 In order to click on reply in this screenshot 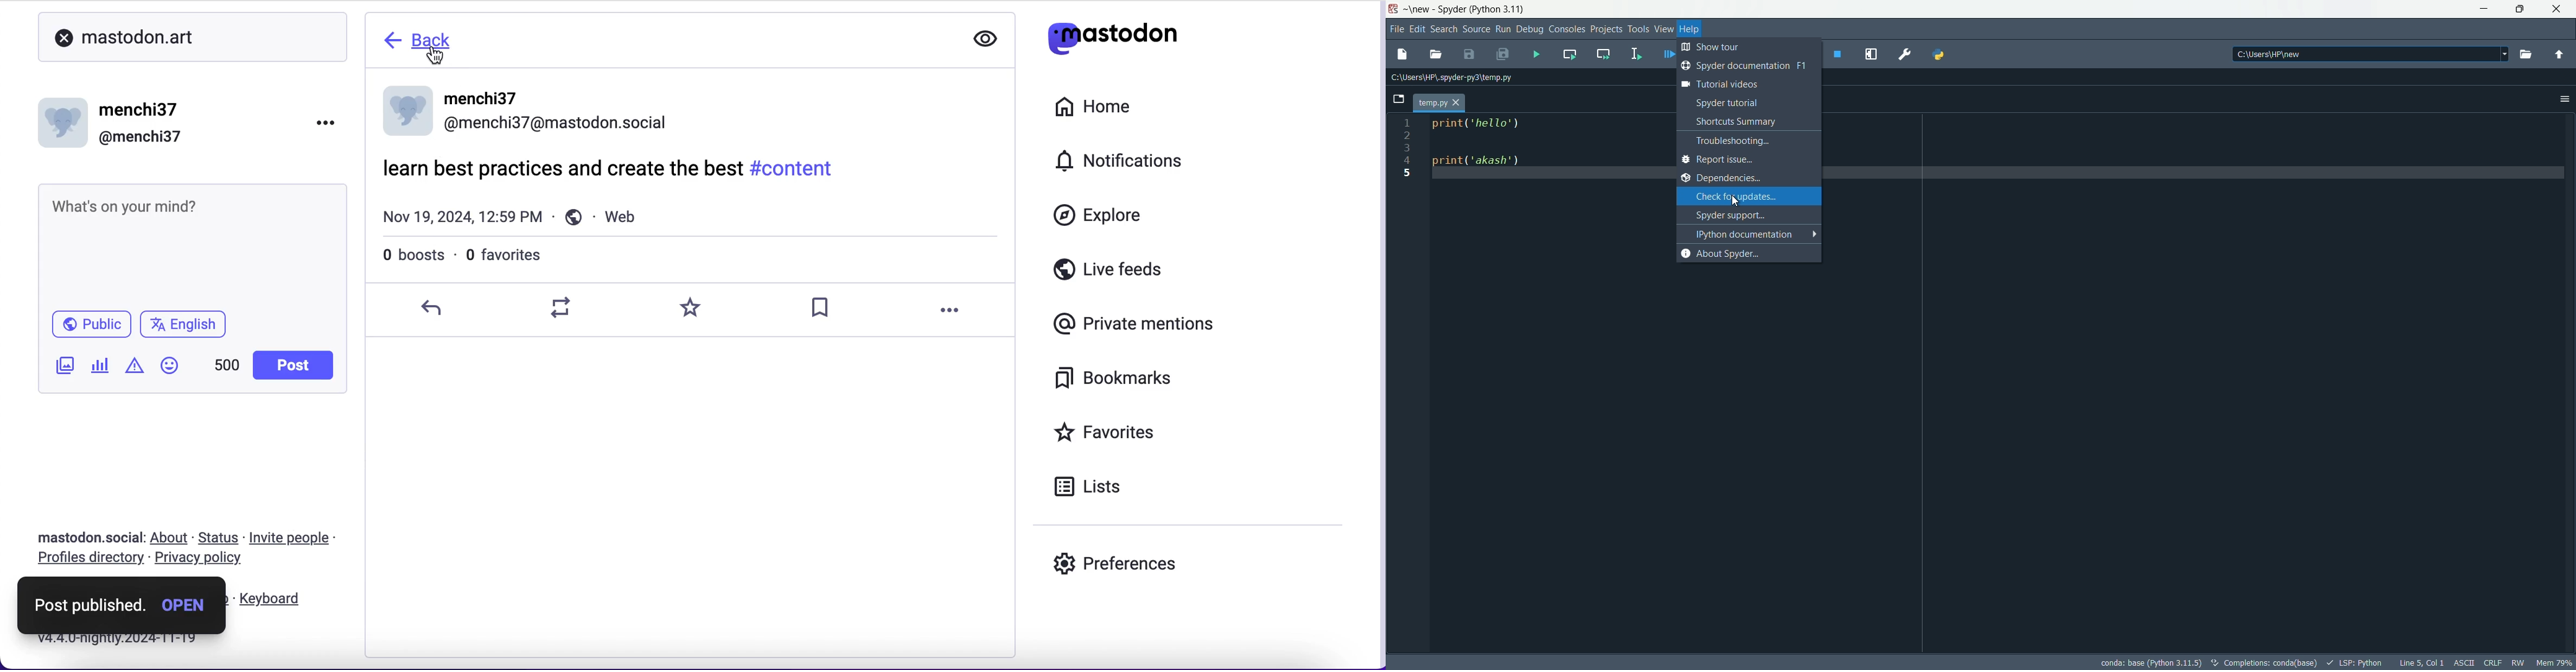, I will do `click(438, 309)`.